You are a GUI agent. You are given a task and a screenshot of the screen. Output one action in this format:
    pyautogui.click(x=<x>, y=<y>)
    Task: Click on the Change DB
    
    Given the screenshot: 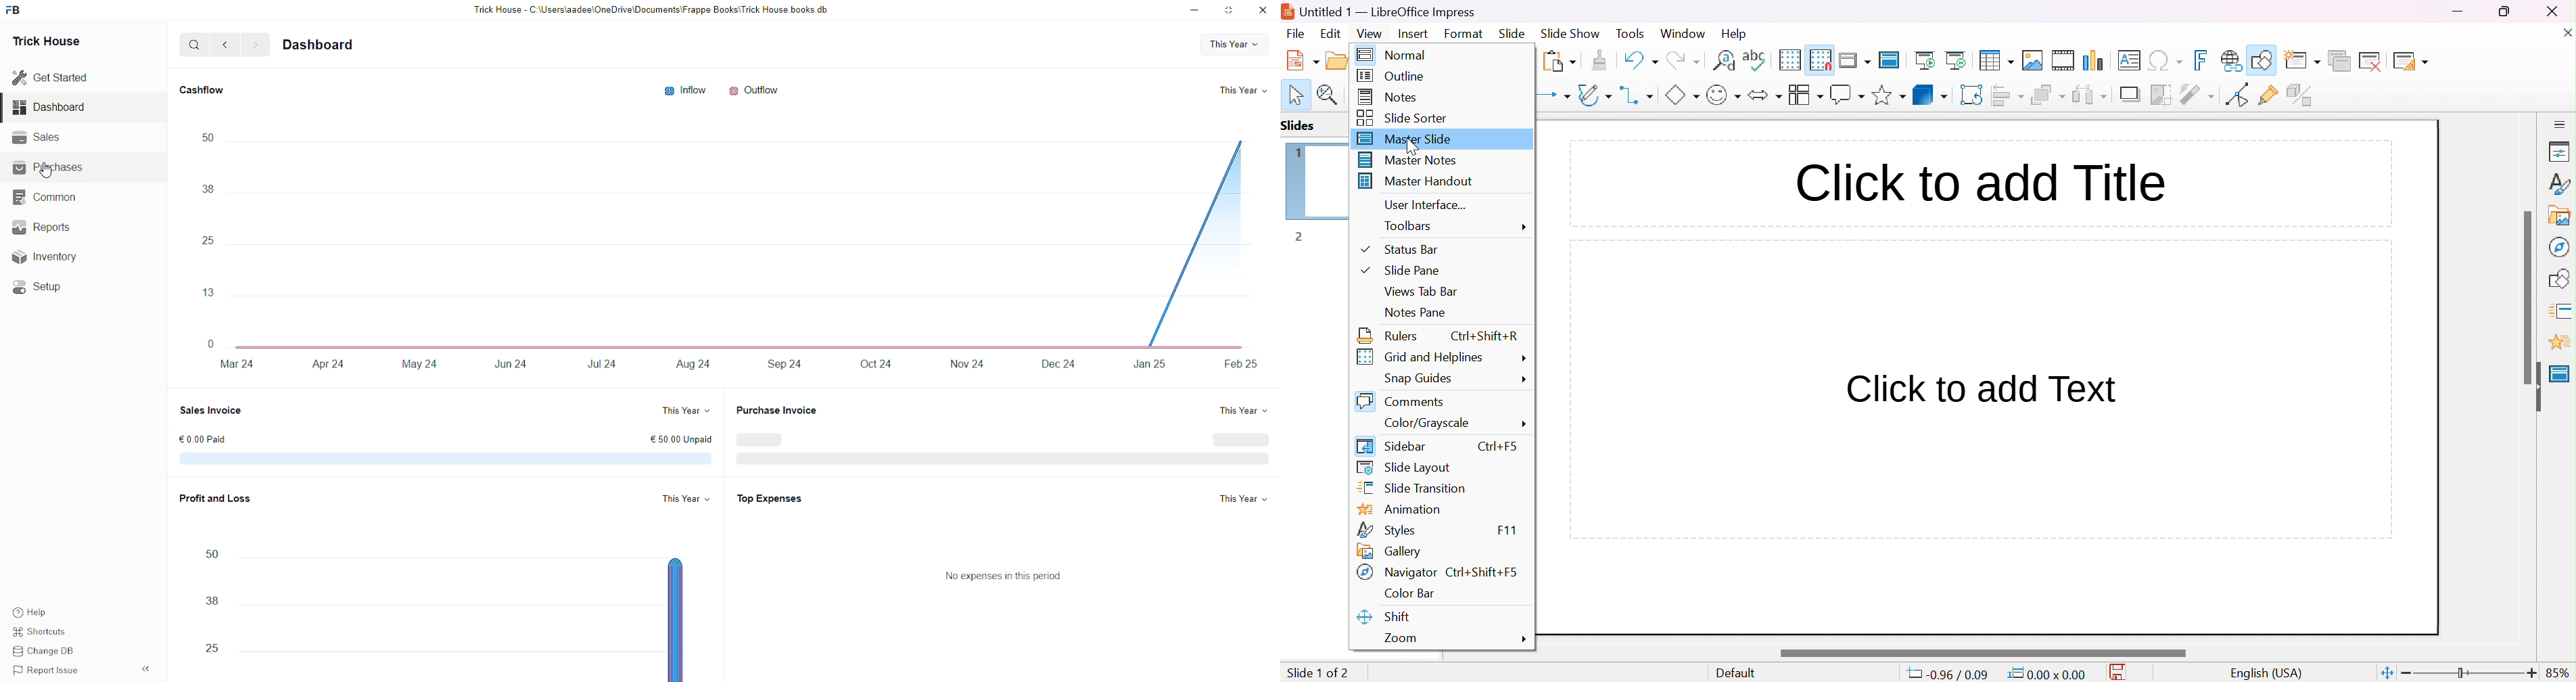 What is the action you would take?
    pyautogui.click(x=43, y=650)
    